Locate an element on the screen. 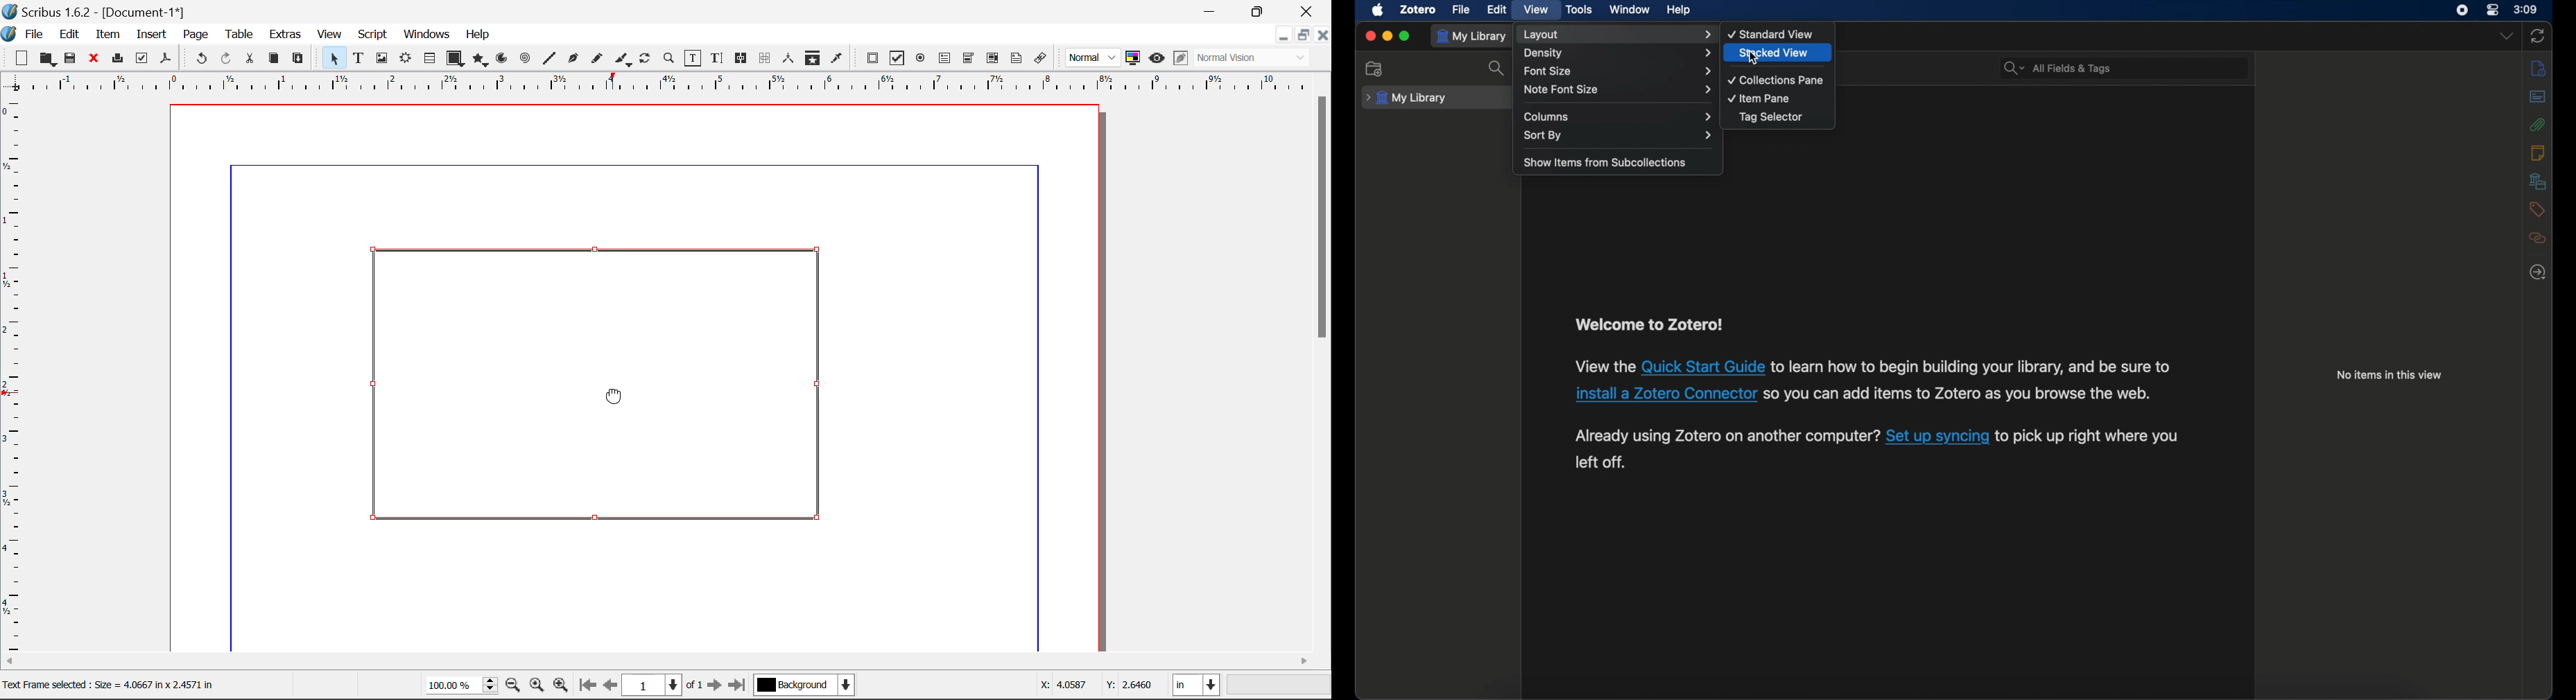 The image size is (2576, 700). Pdf Checkbox is located at coordinates (897, 58).